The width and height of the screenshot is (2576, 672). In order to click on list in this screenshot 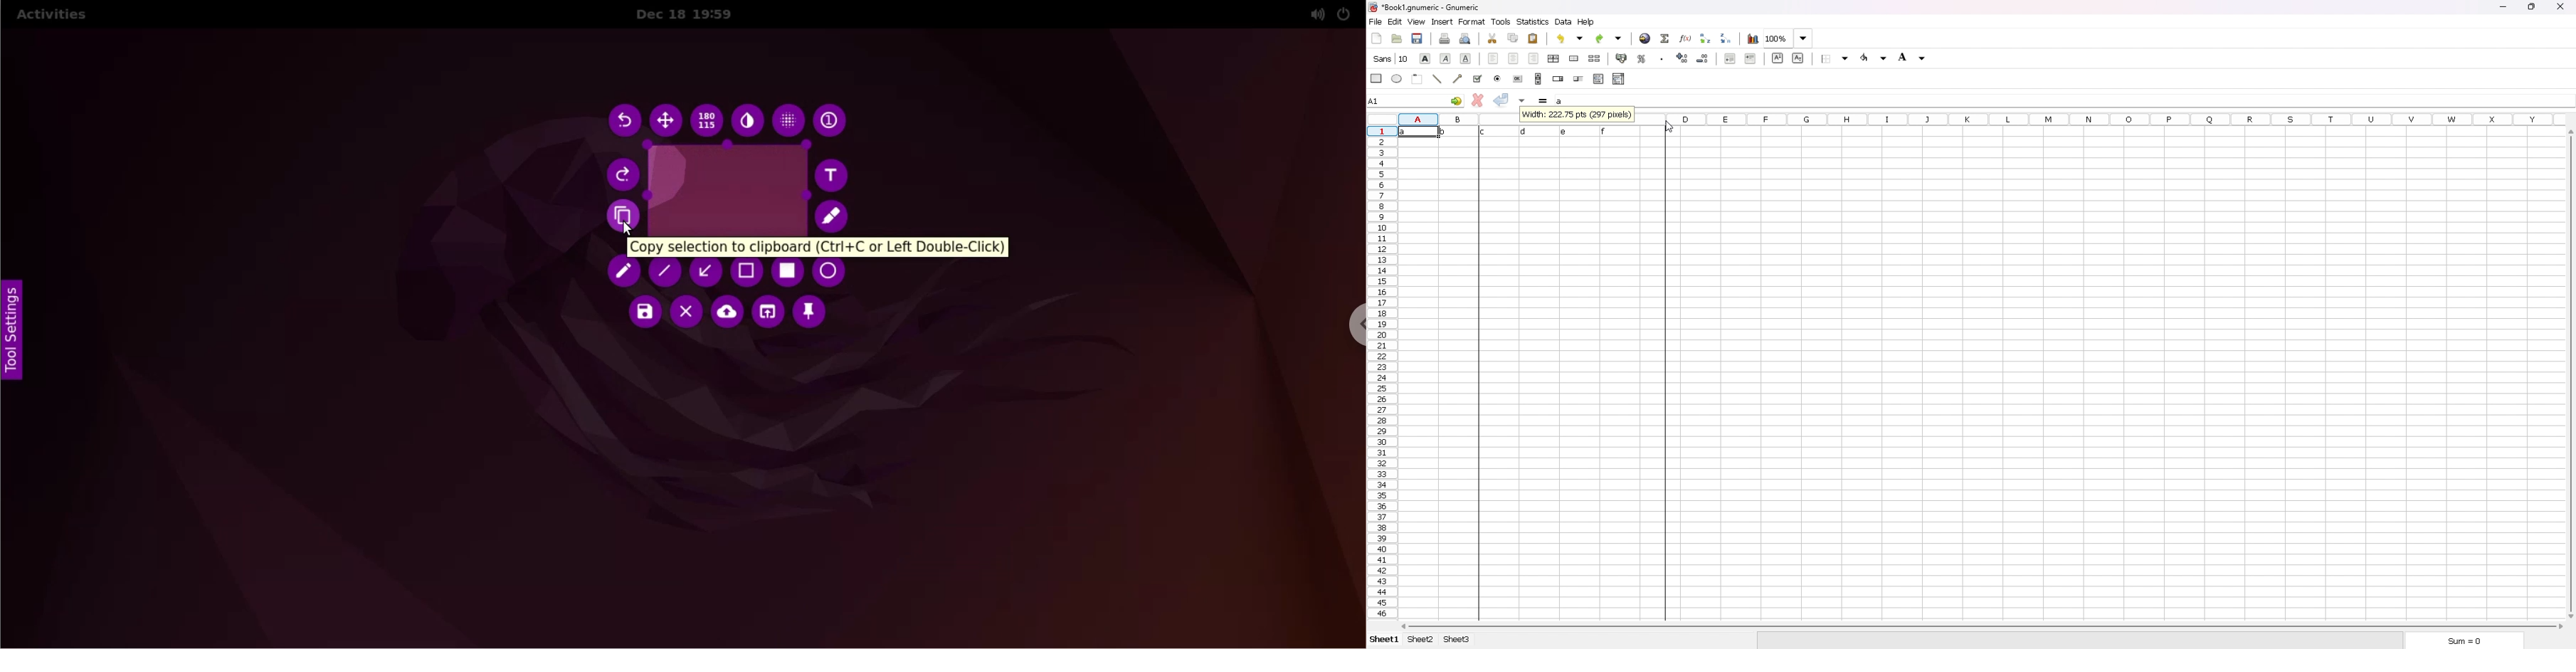, I will do `click(1598, 79)`.